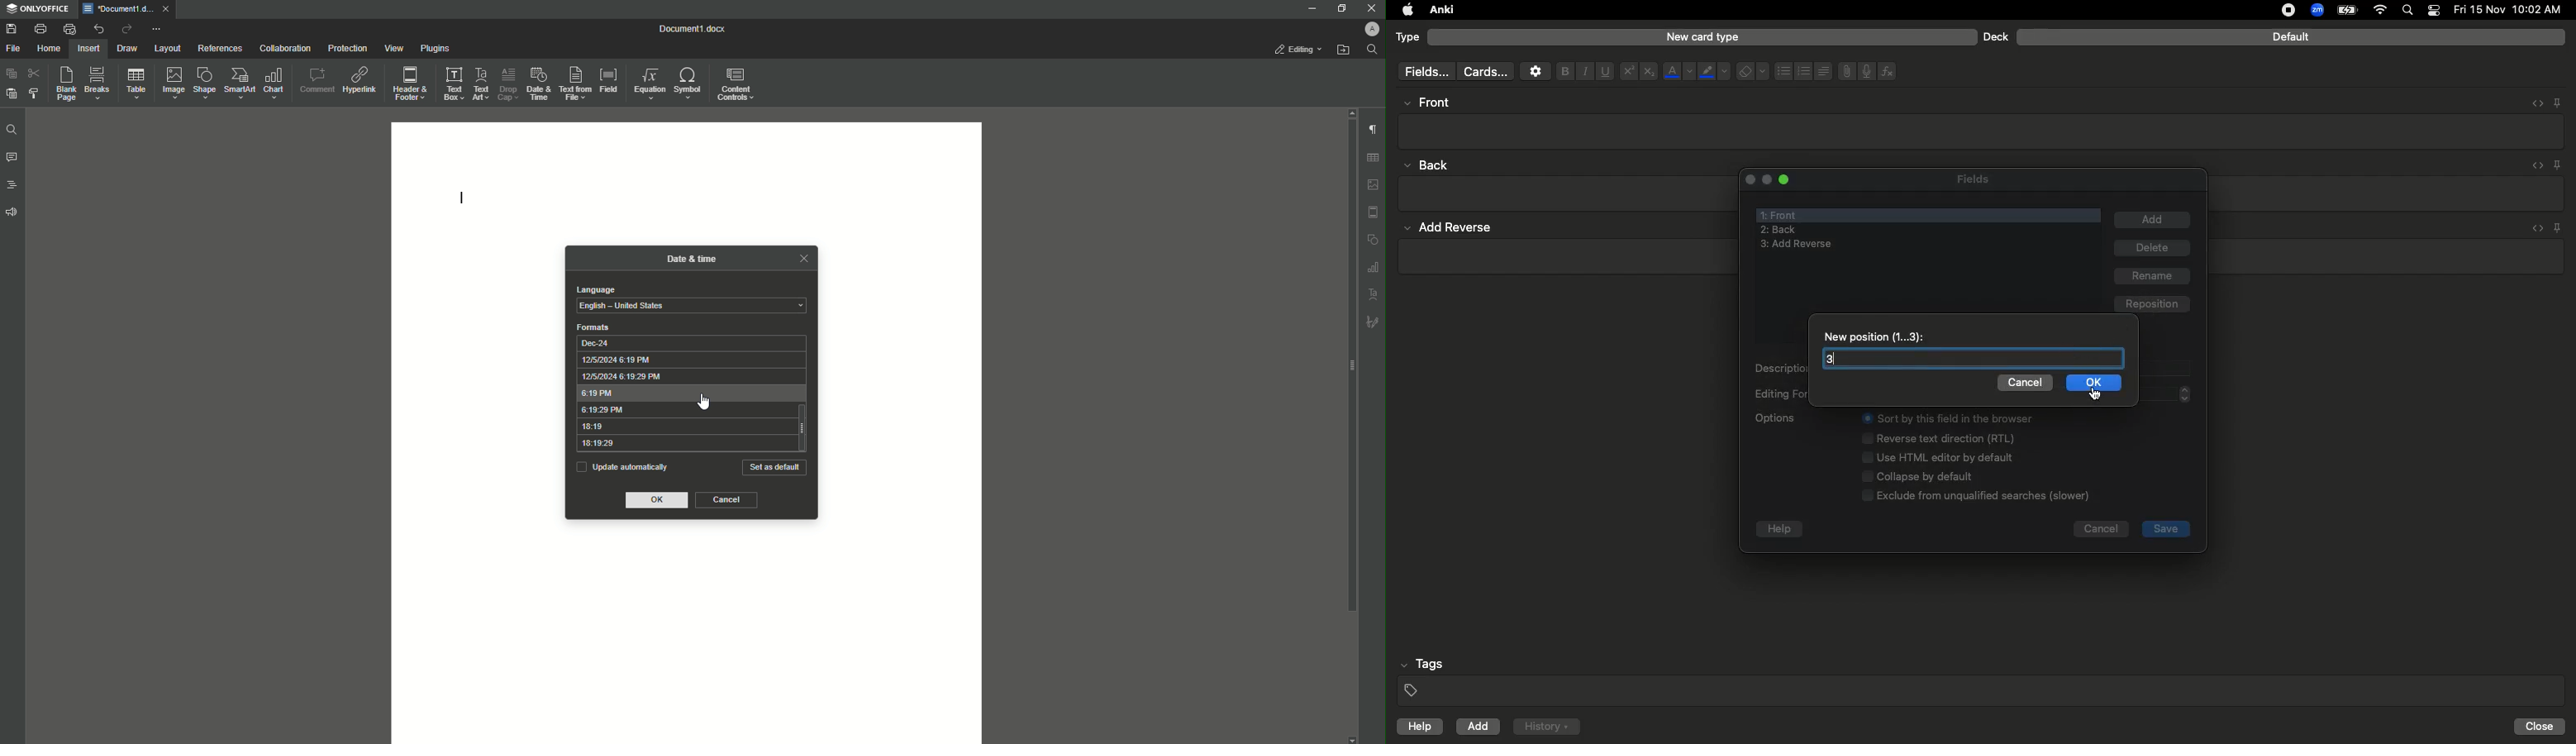 This screenshot has height=756, width=2576. I want to click on embed, so click(2536, 227).